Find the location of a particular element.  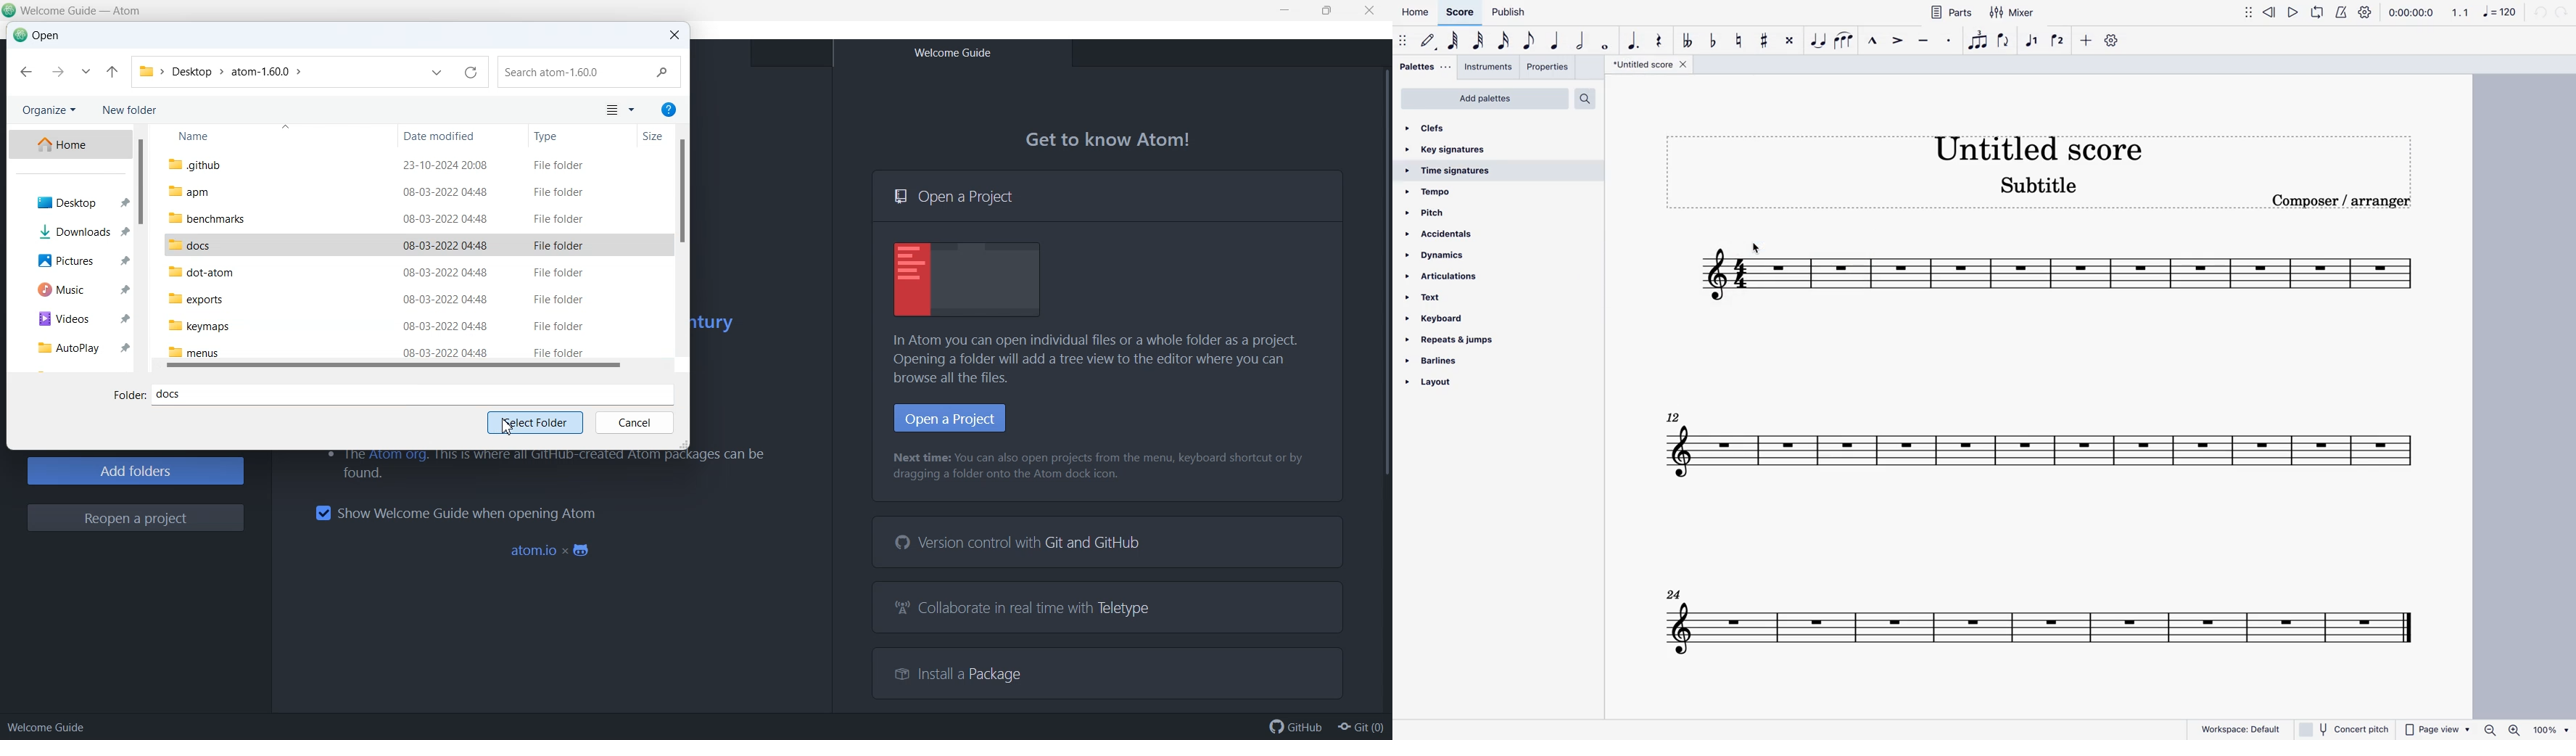

Cancel is located at coordinates (634, 424).